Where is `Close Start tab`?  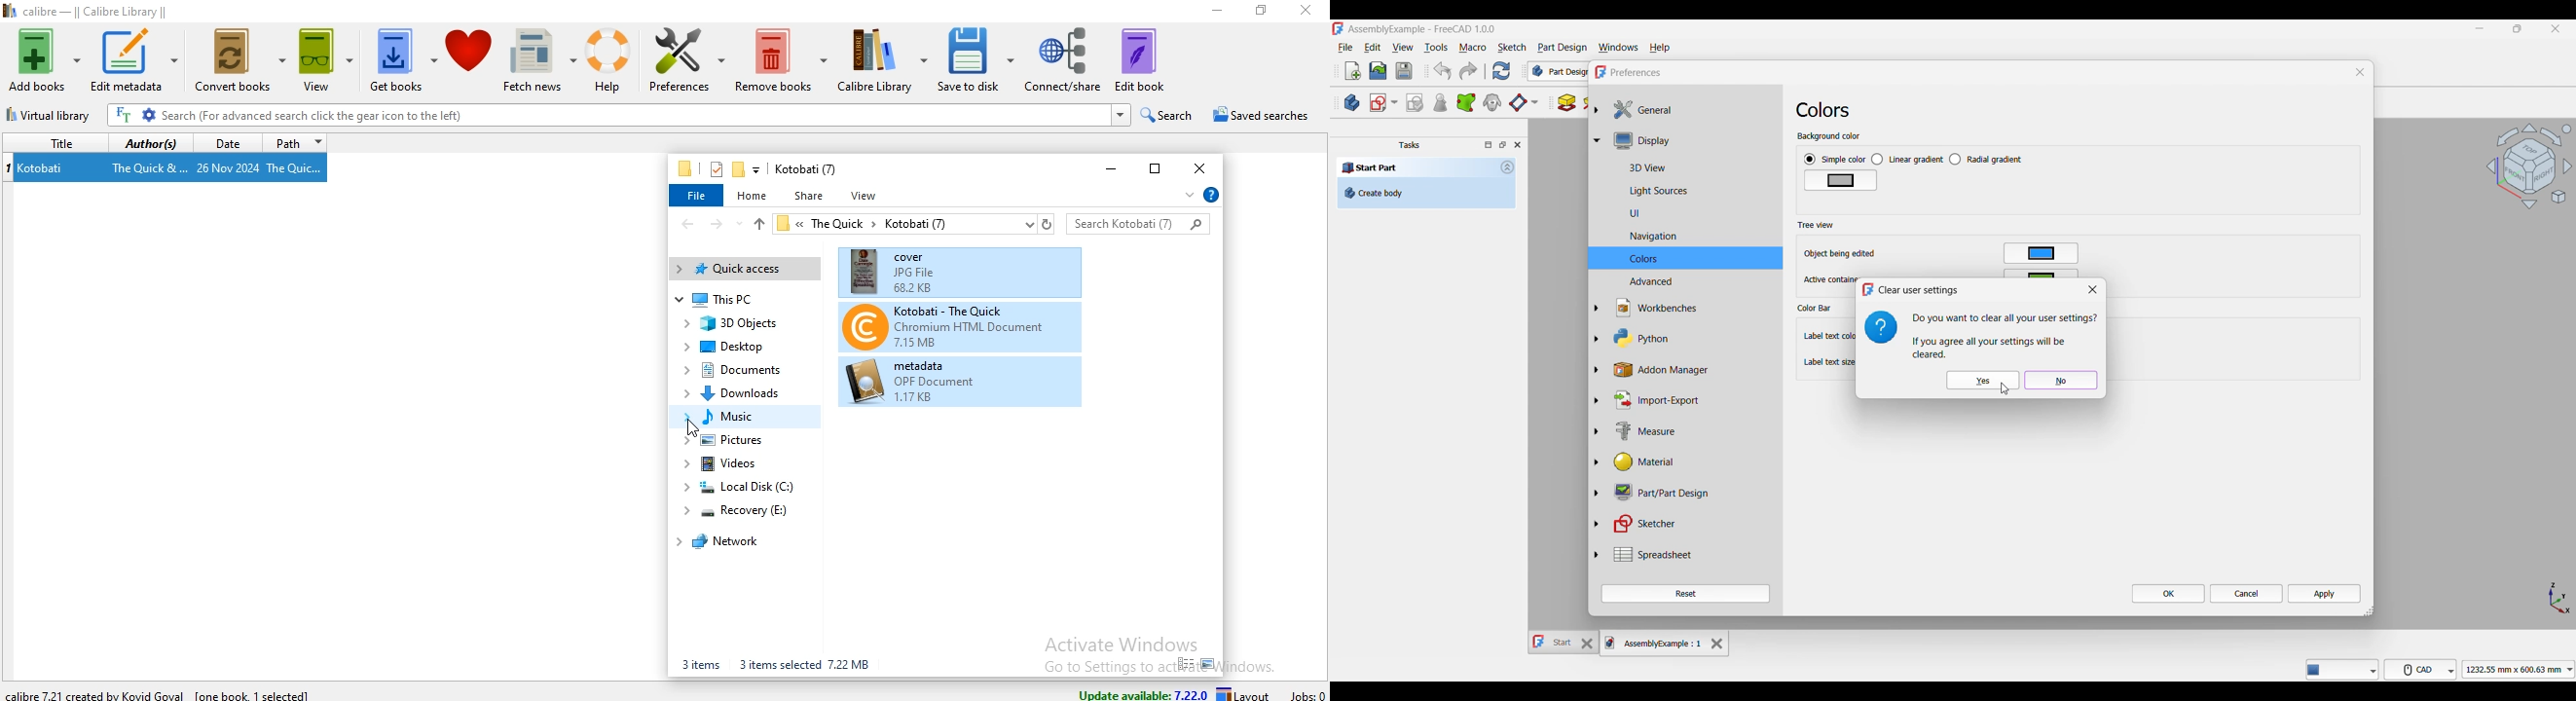
Close Start tab is located at coordinates (1588, 643).